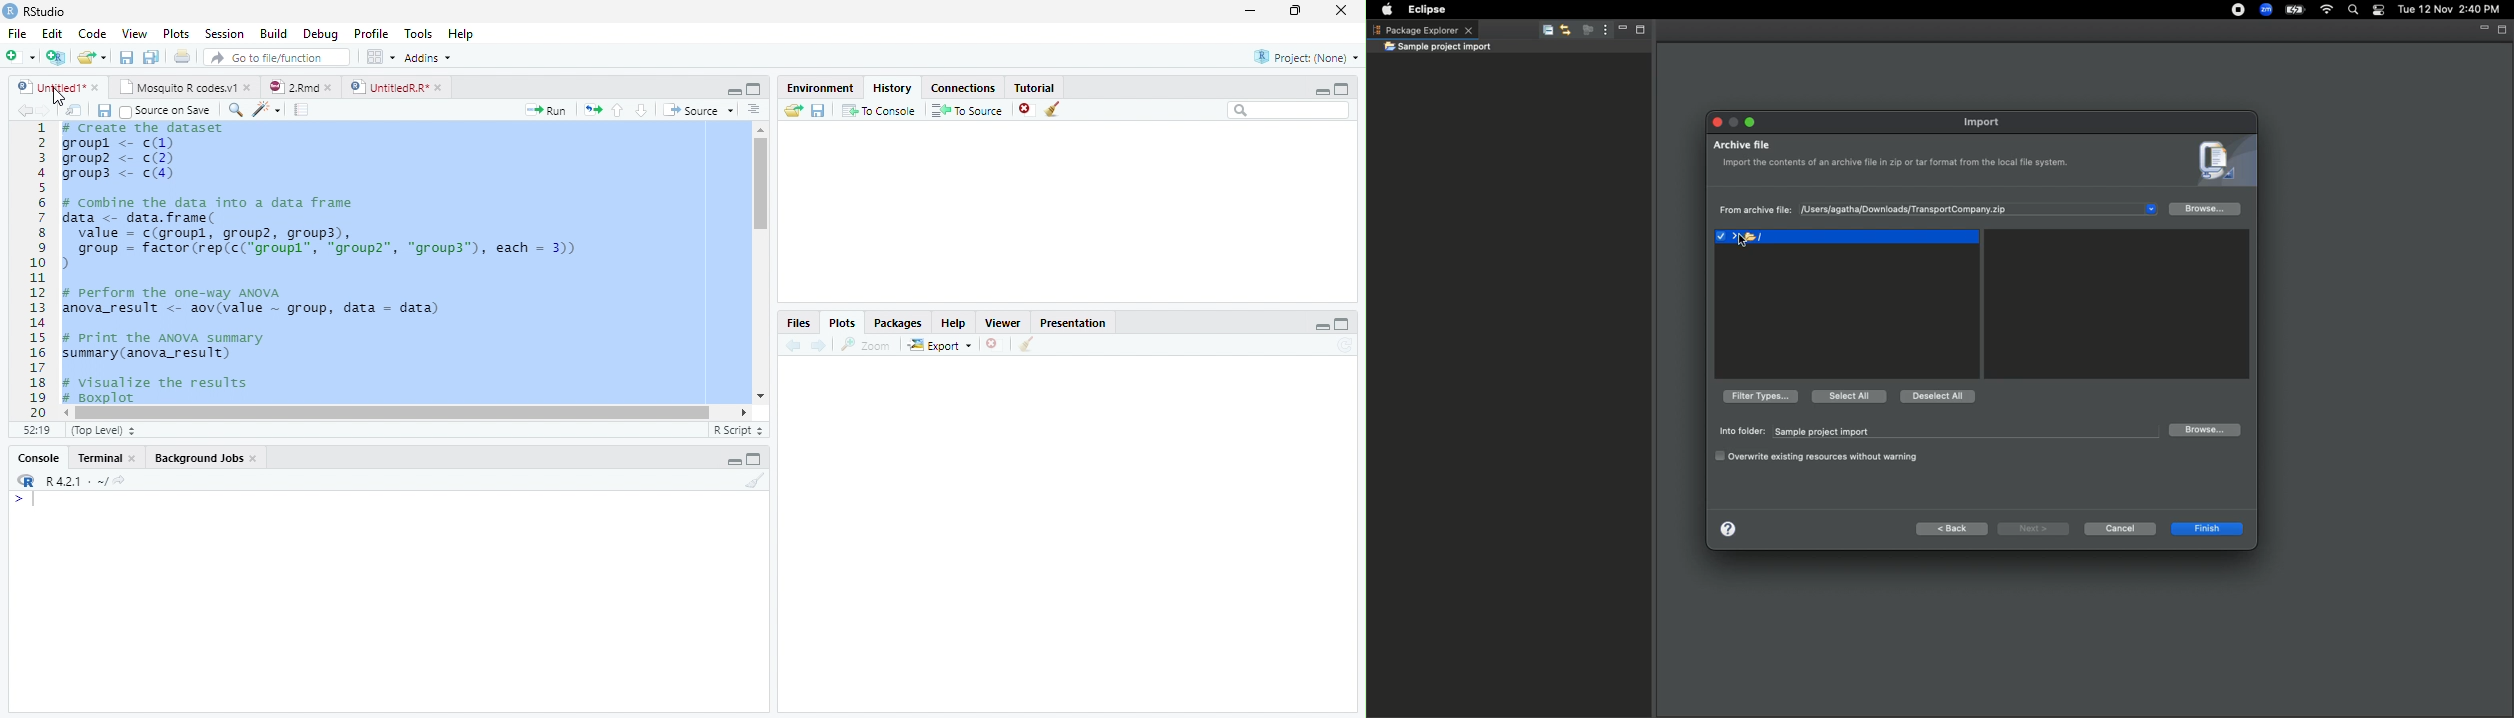 Image resolution: width=2520 pixels, height=728 pixels. Describe the element at coordinates (965, 86) in the screenshot. I see `Connections` at that location.